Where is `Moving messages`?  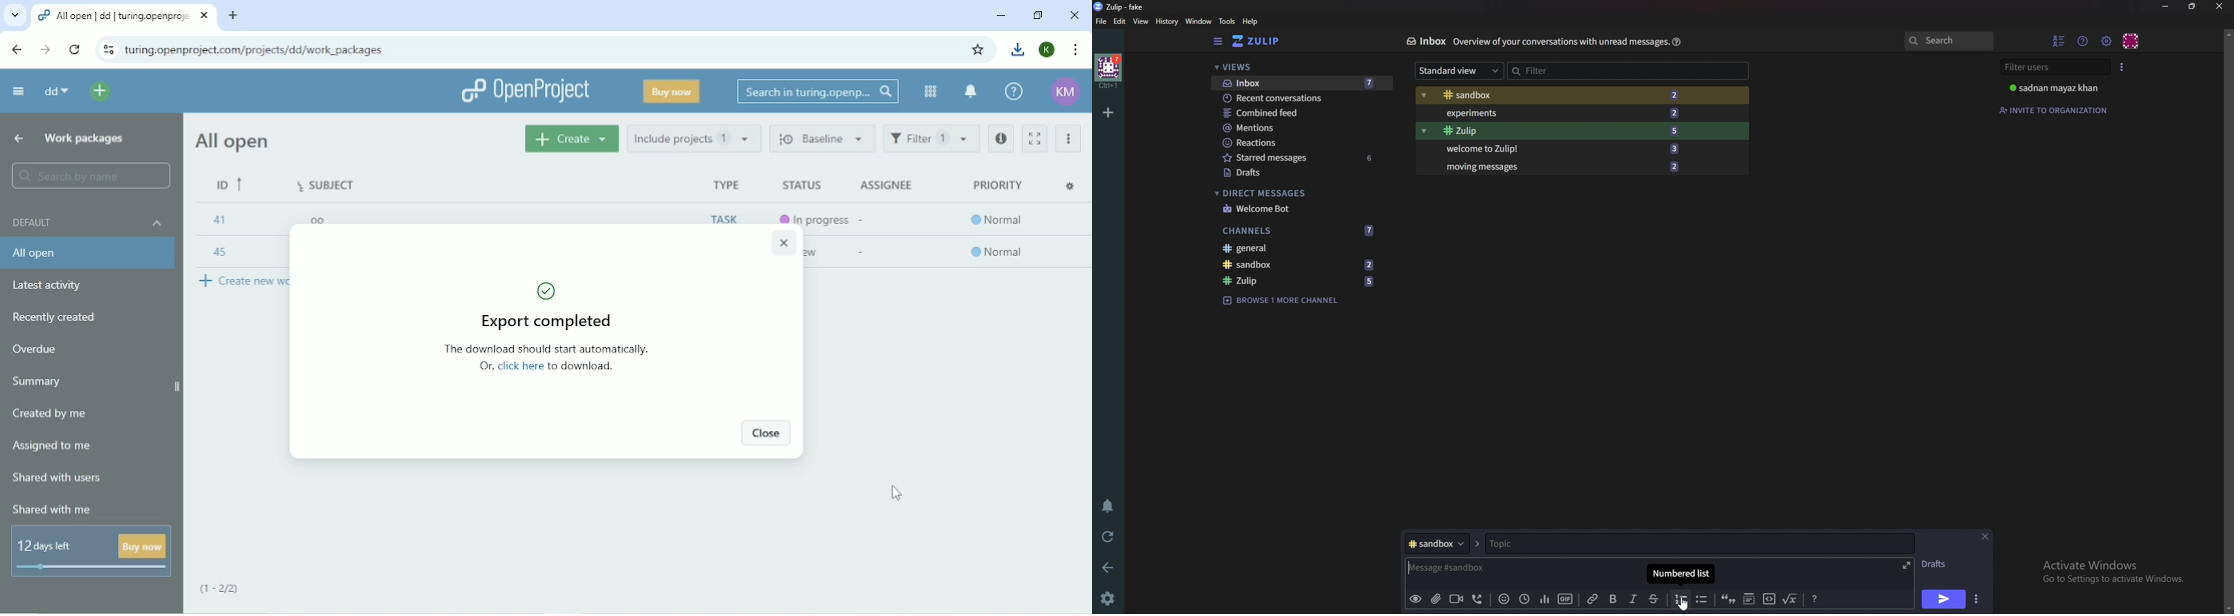
Moving messages is located at coordinates (1561, 166).